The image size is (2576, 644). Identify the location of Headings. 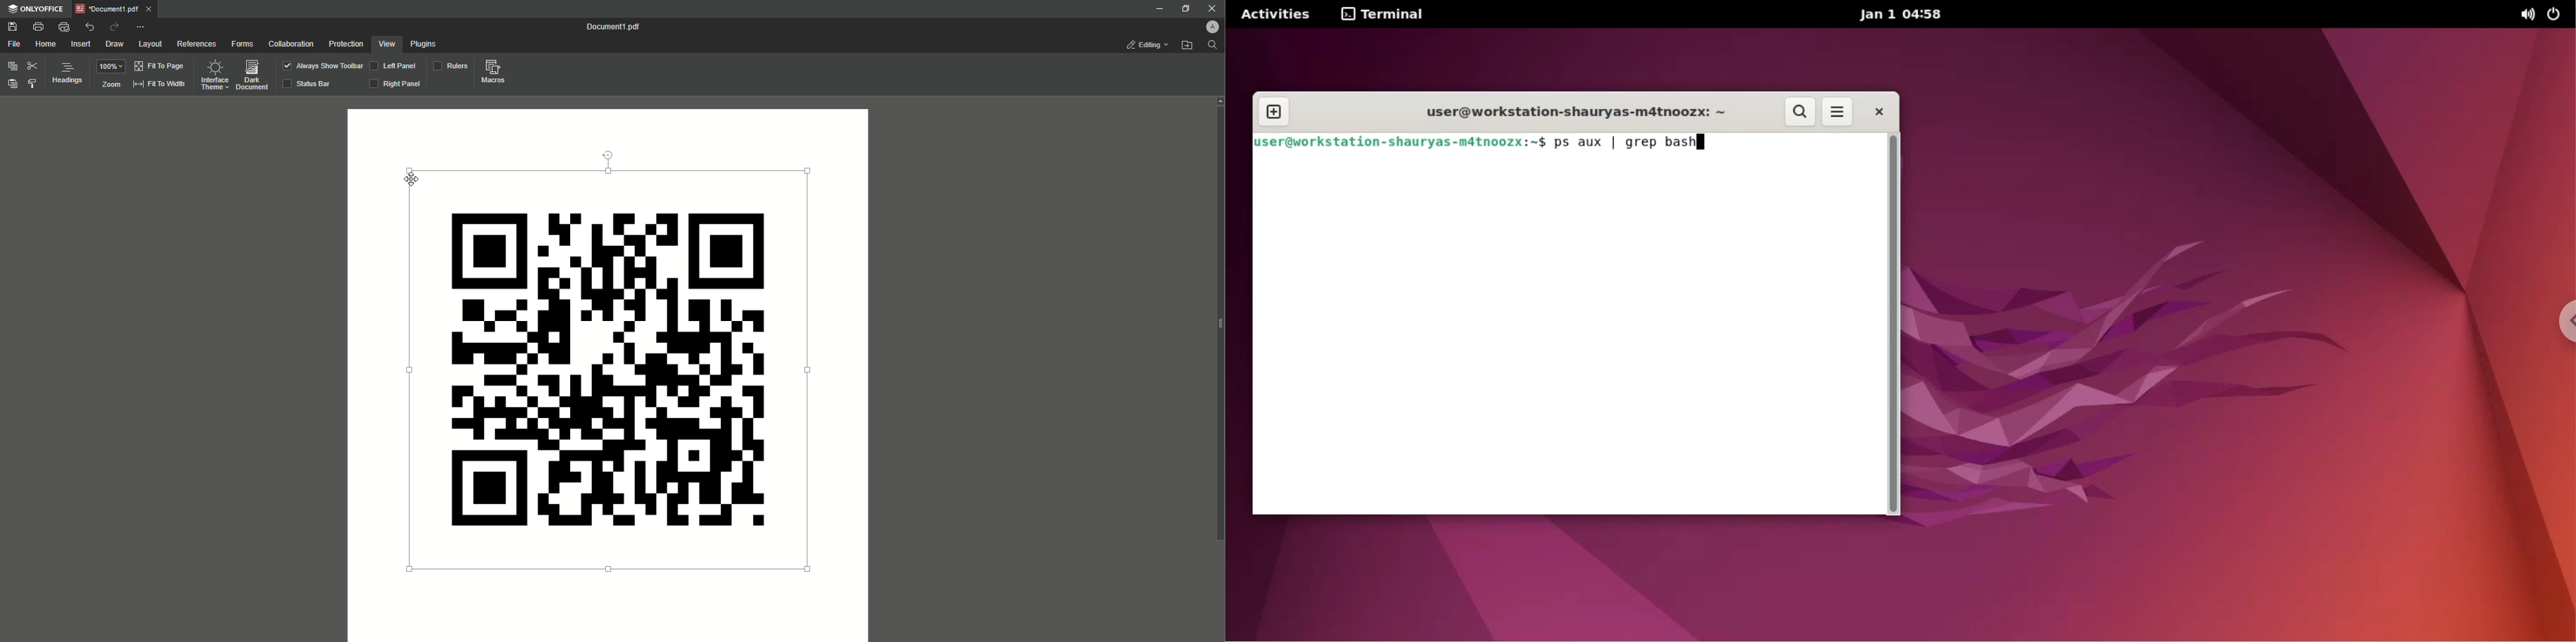
(67, 74).